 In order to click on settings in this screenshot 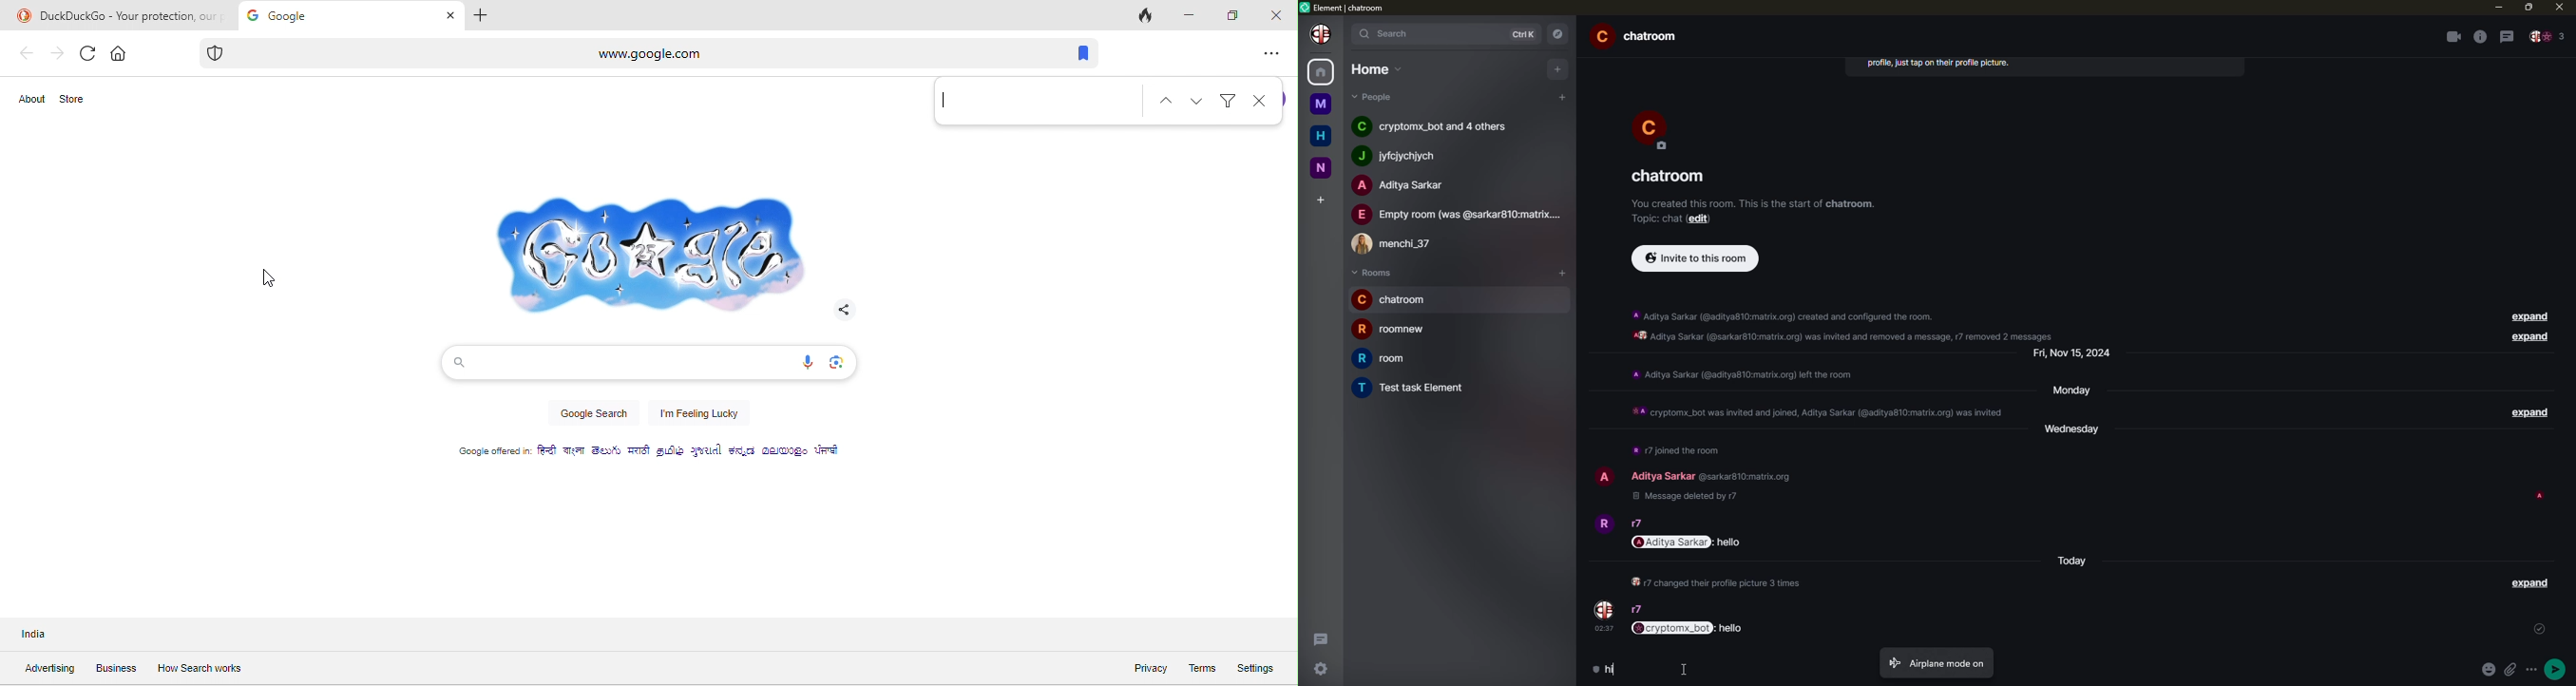, I will do `click(1318, 670)`.